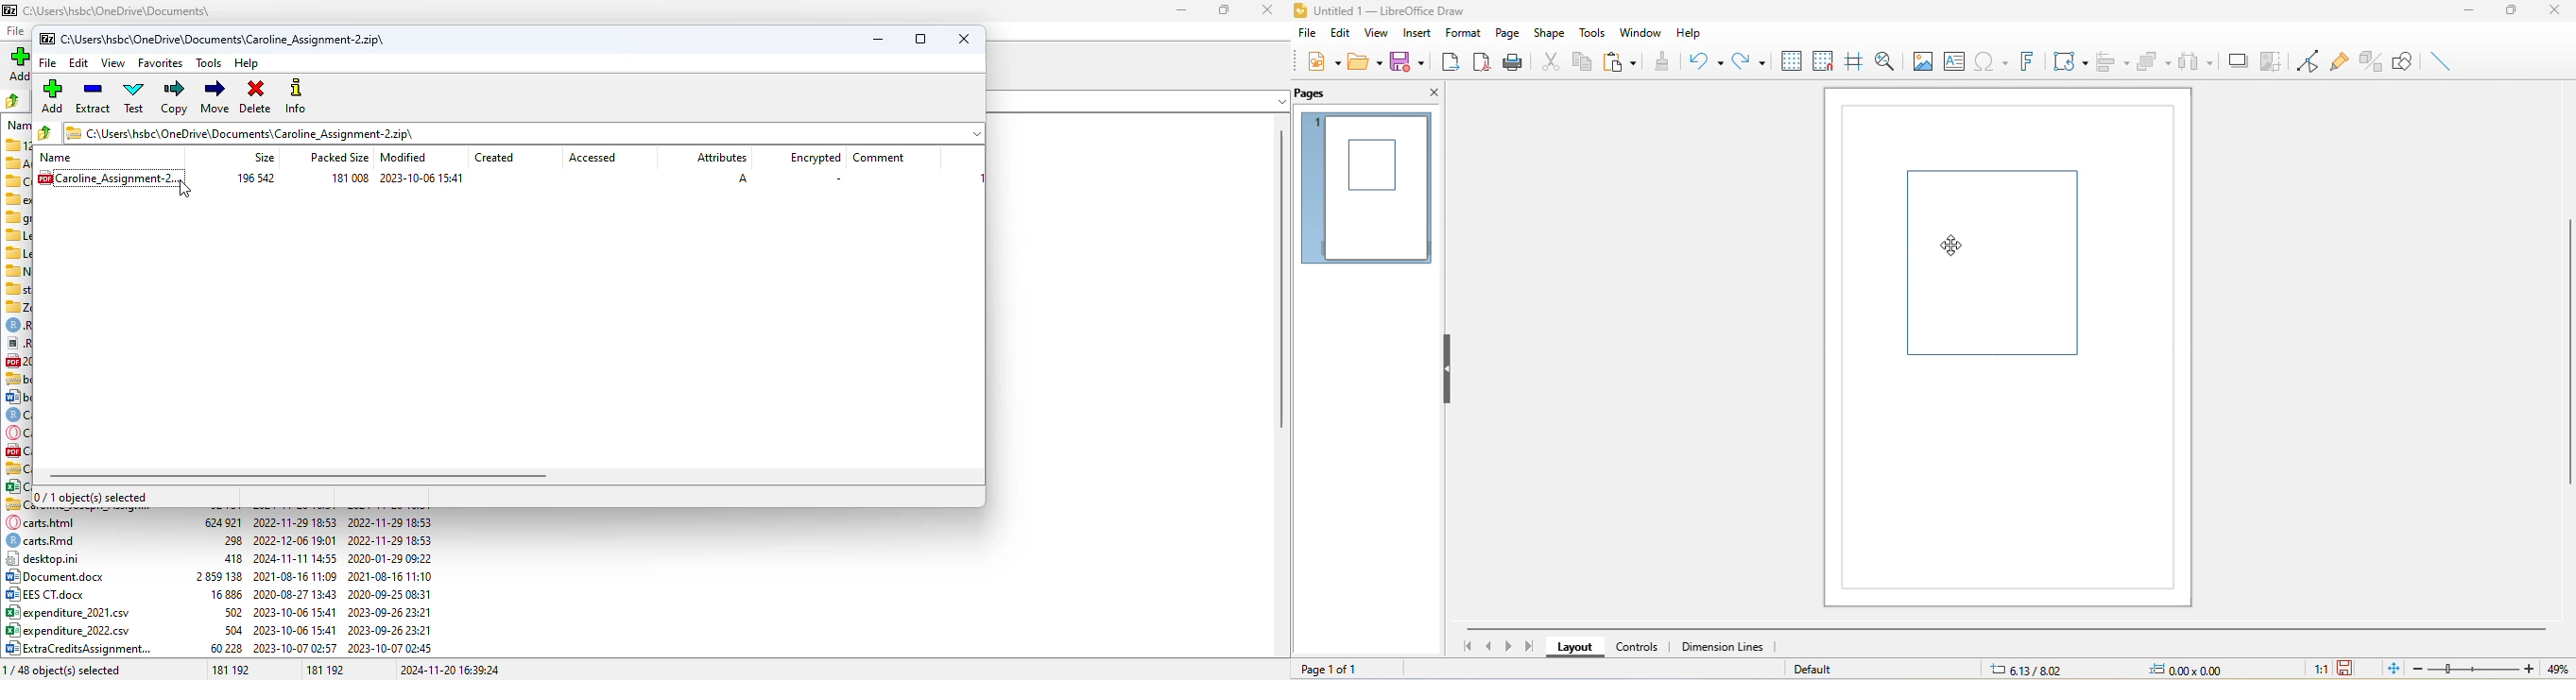 The height and width of the screenshot is (700, 2576). What do you see at coordinates (1831, 669) in the screenshot?
I see `default` at bounding box center [1831, 669].